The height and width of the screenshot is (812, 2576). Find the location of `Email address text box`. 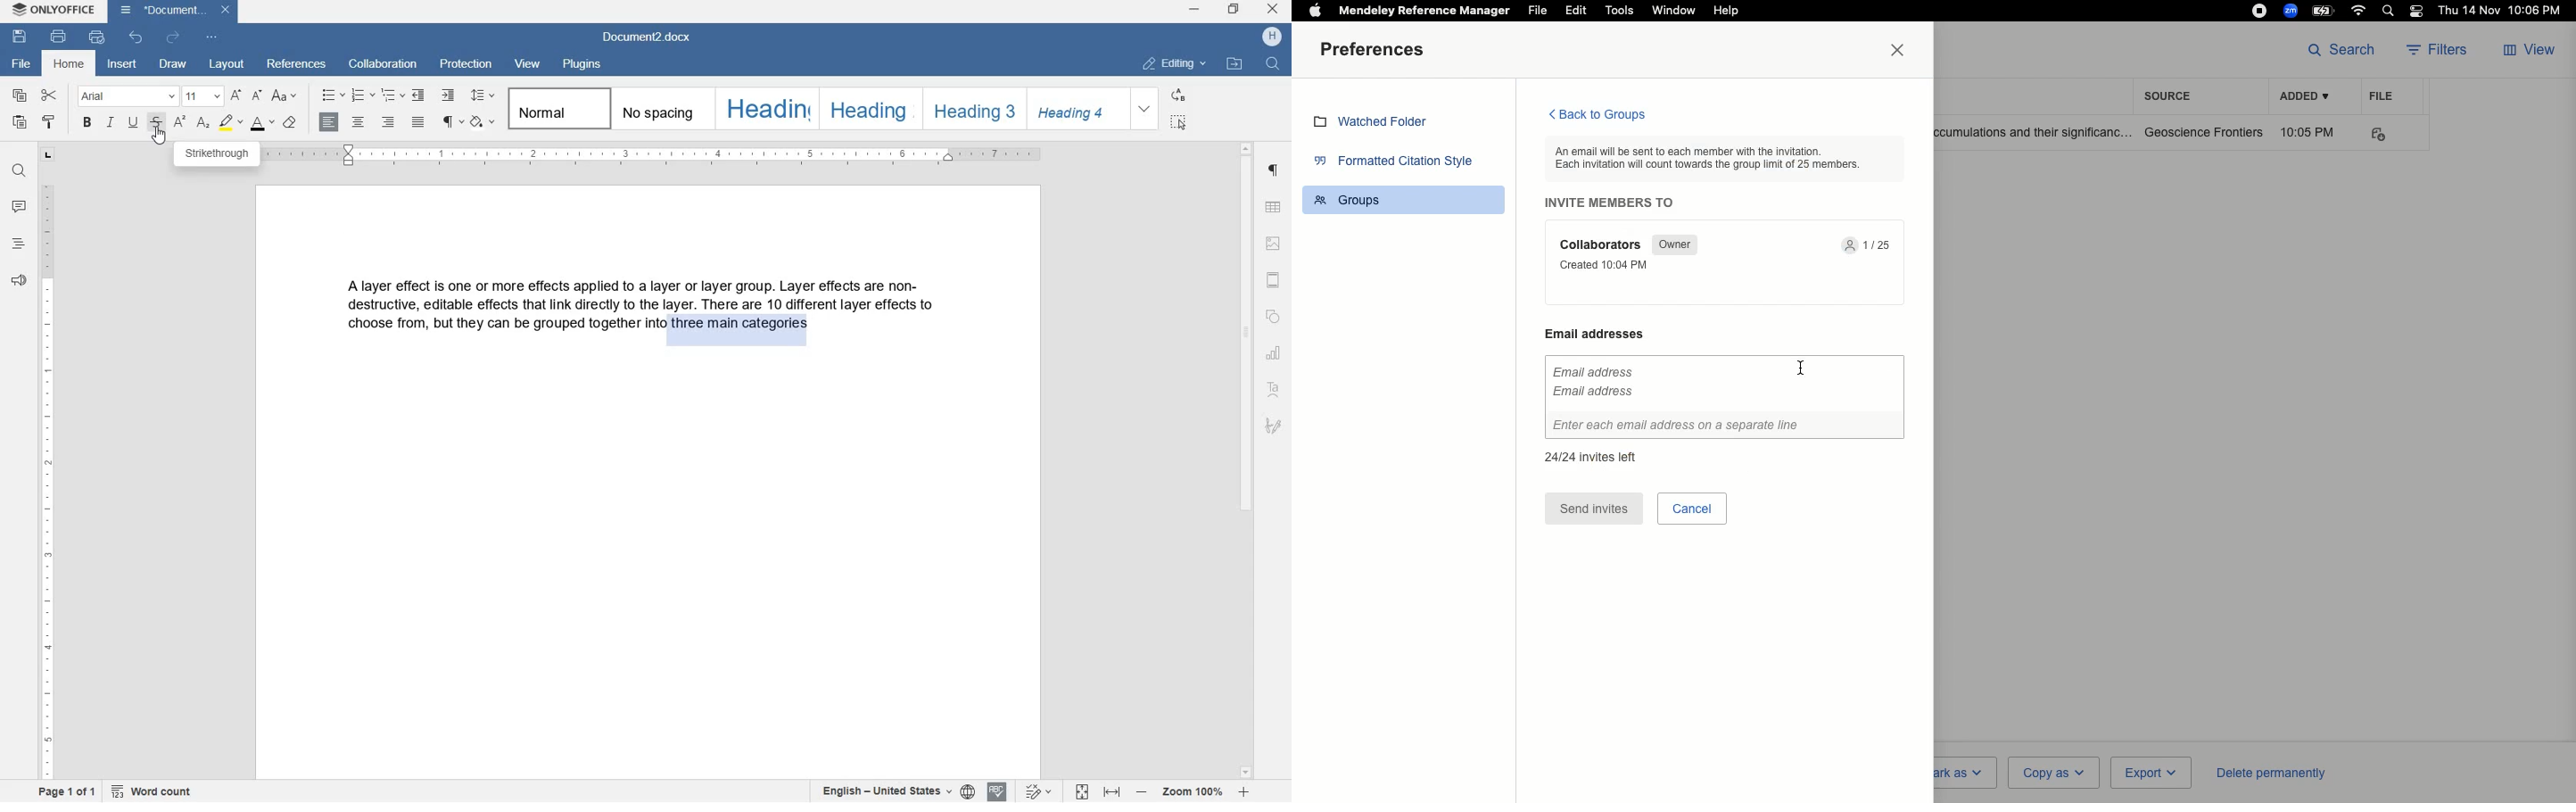

Email address text box is located at coordinates (1724, 398).